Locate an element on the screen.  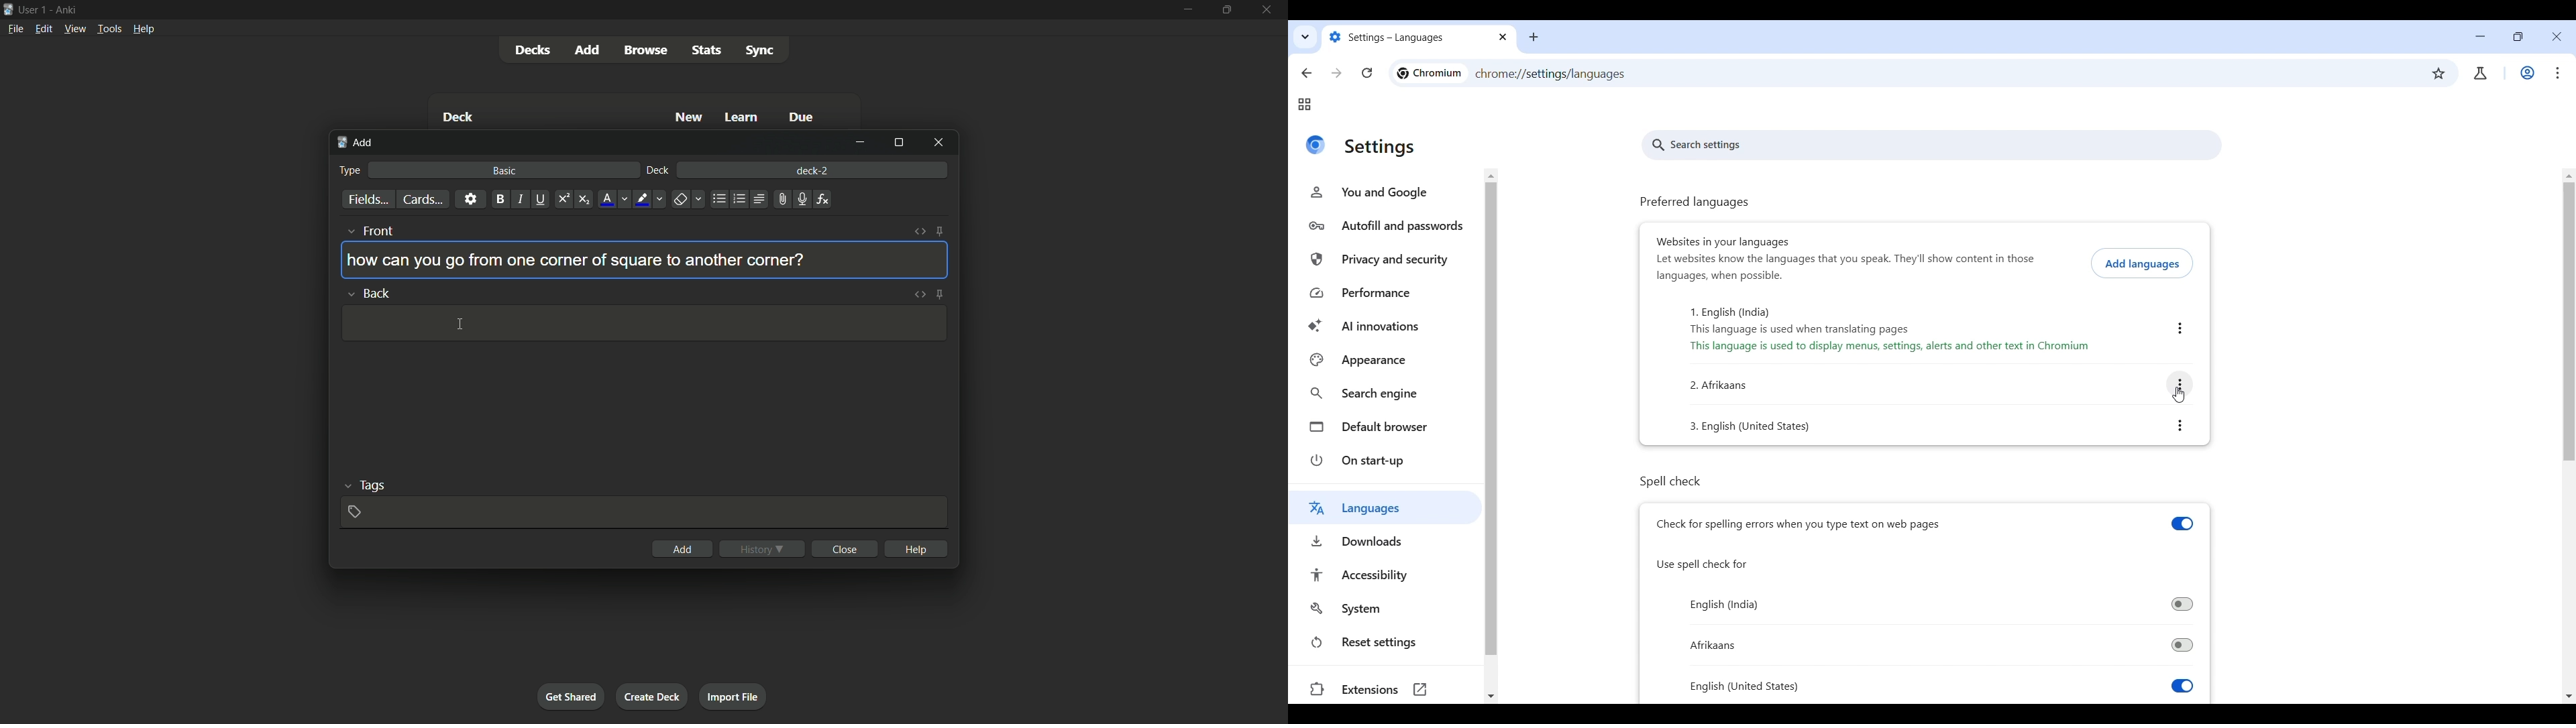
numbered list: text is located at coordinates (1719, 386).